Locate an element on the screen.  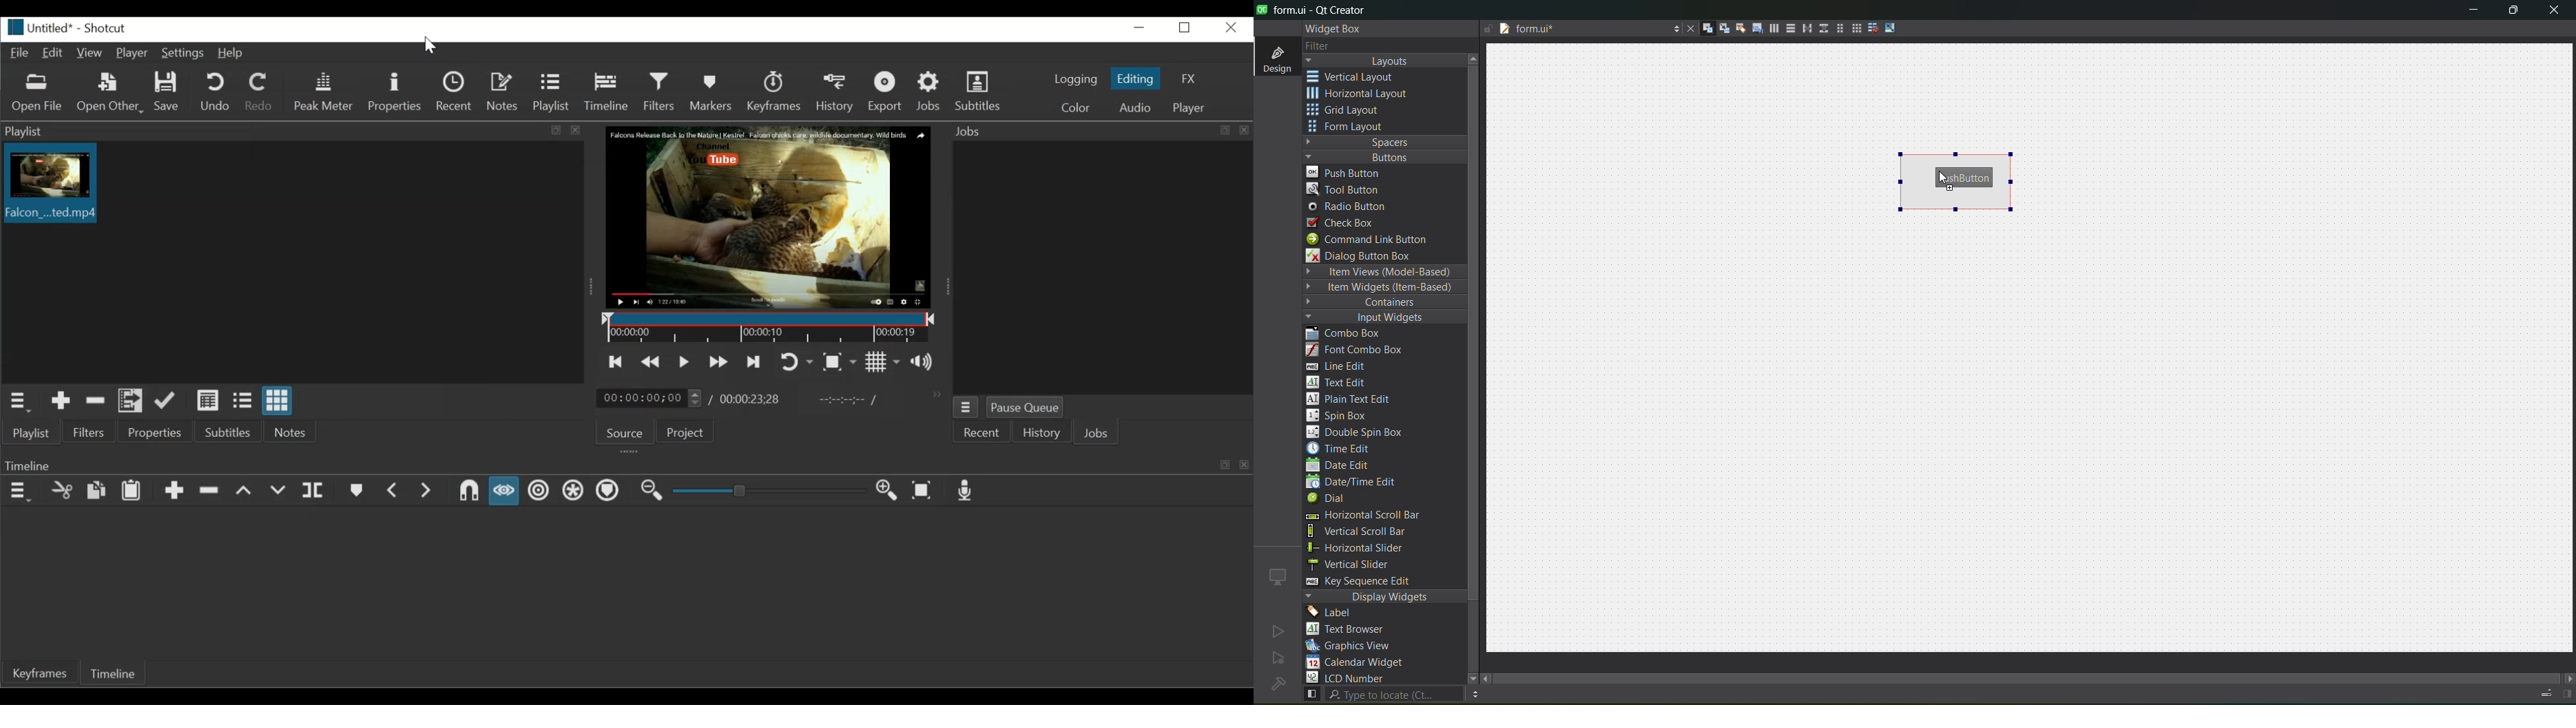
Recent is located at coordinates (457, 92).